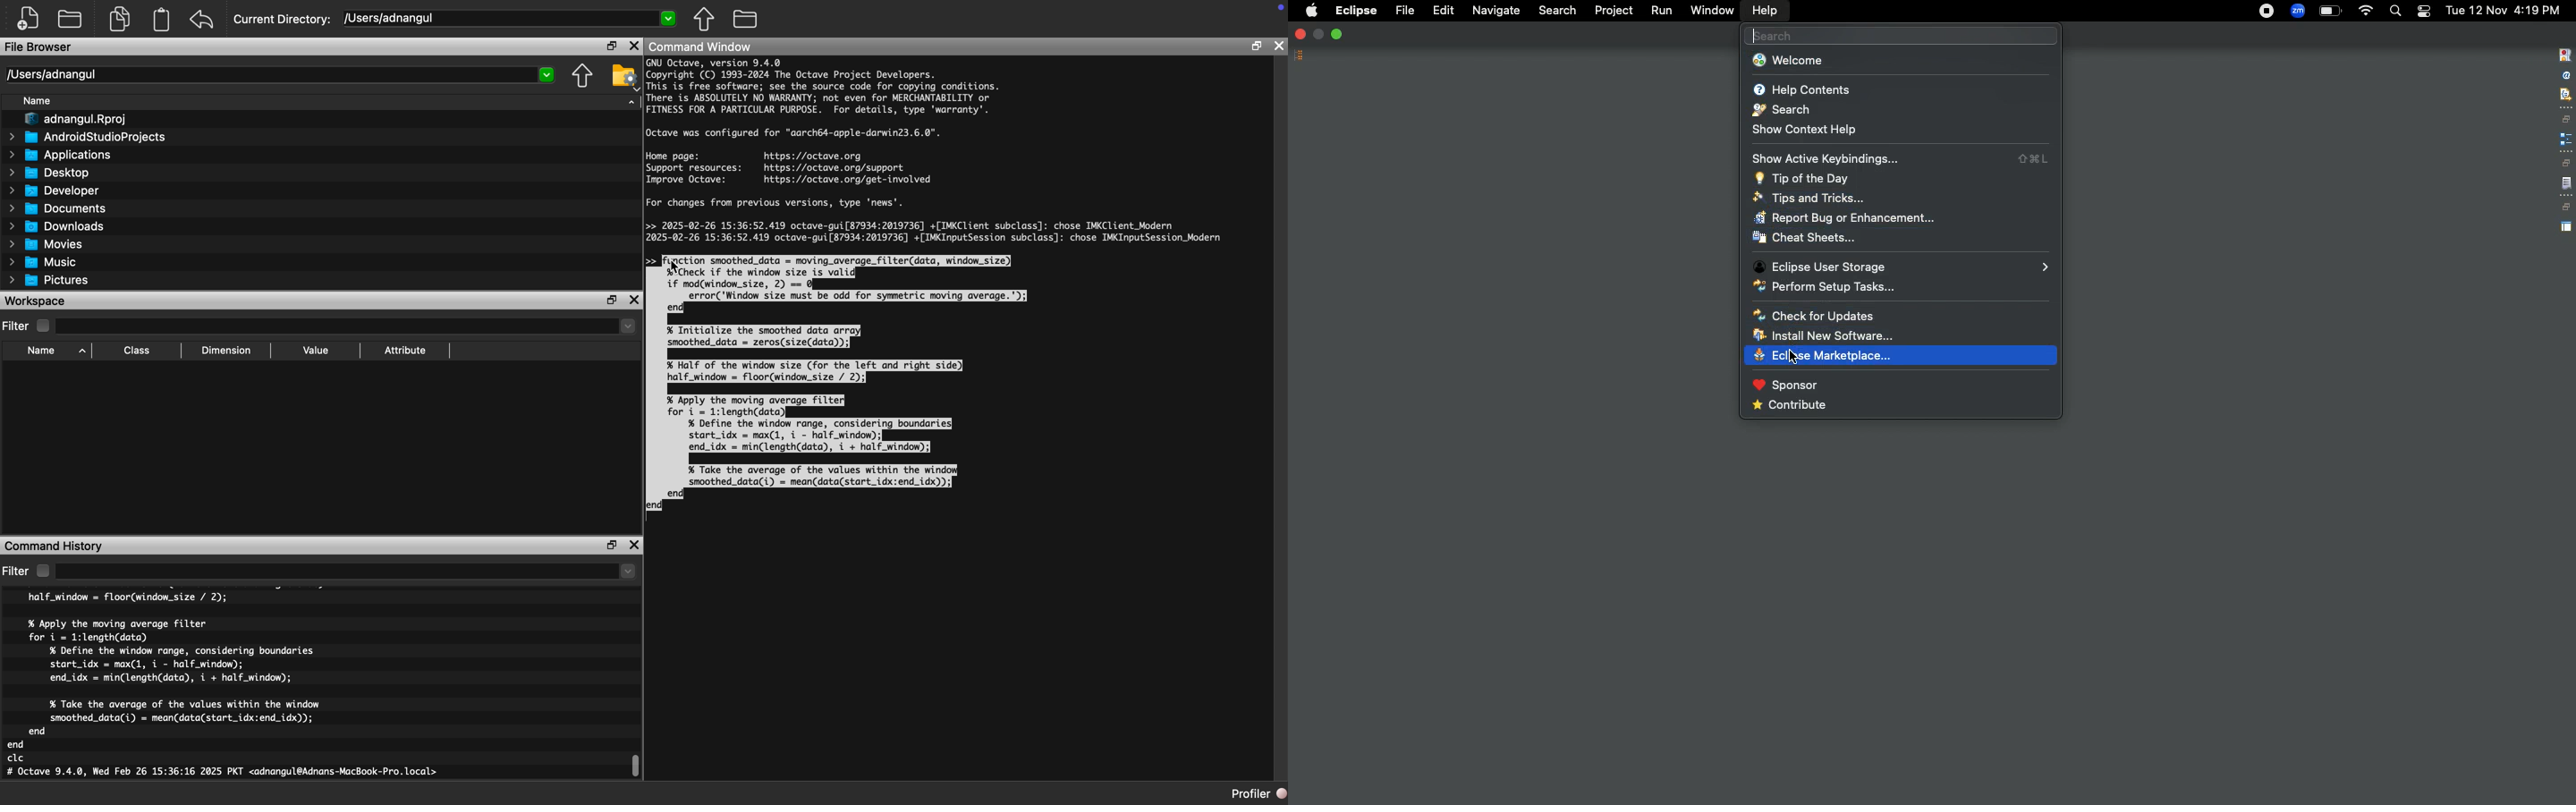 The width and height of the screenshot is (2576, 812). Describe the element at coordinates (584, 77) in the screenshot. I see `Parent Directory` at that location.